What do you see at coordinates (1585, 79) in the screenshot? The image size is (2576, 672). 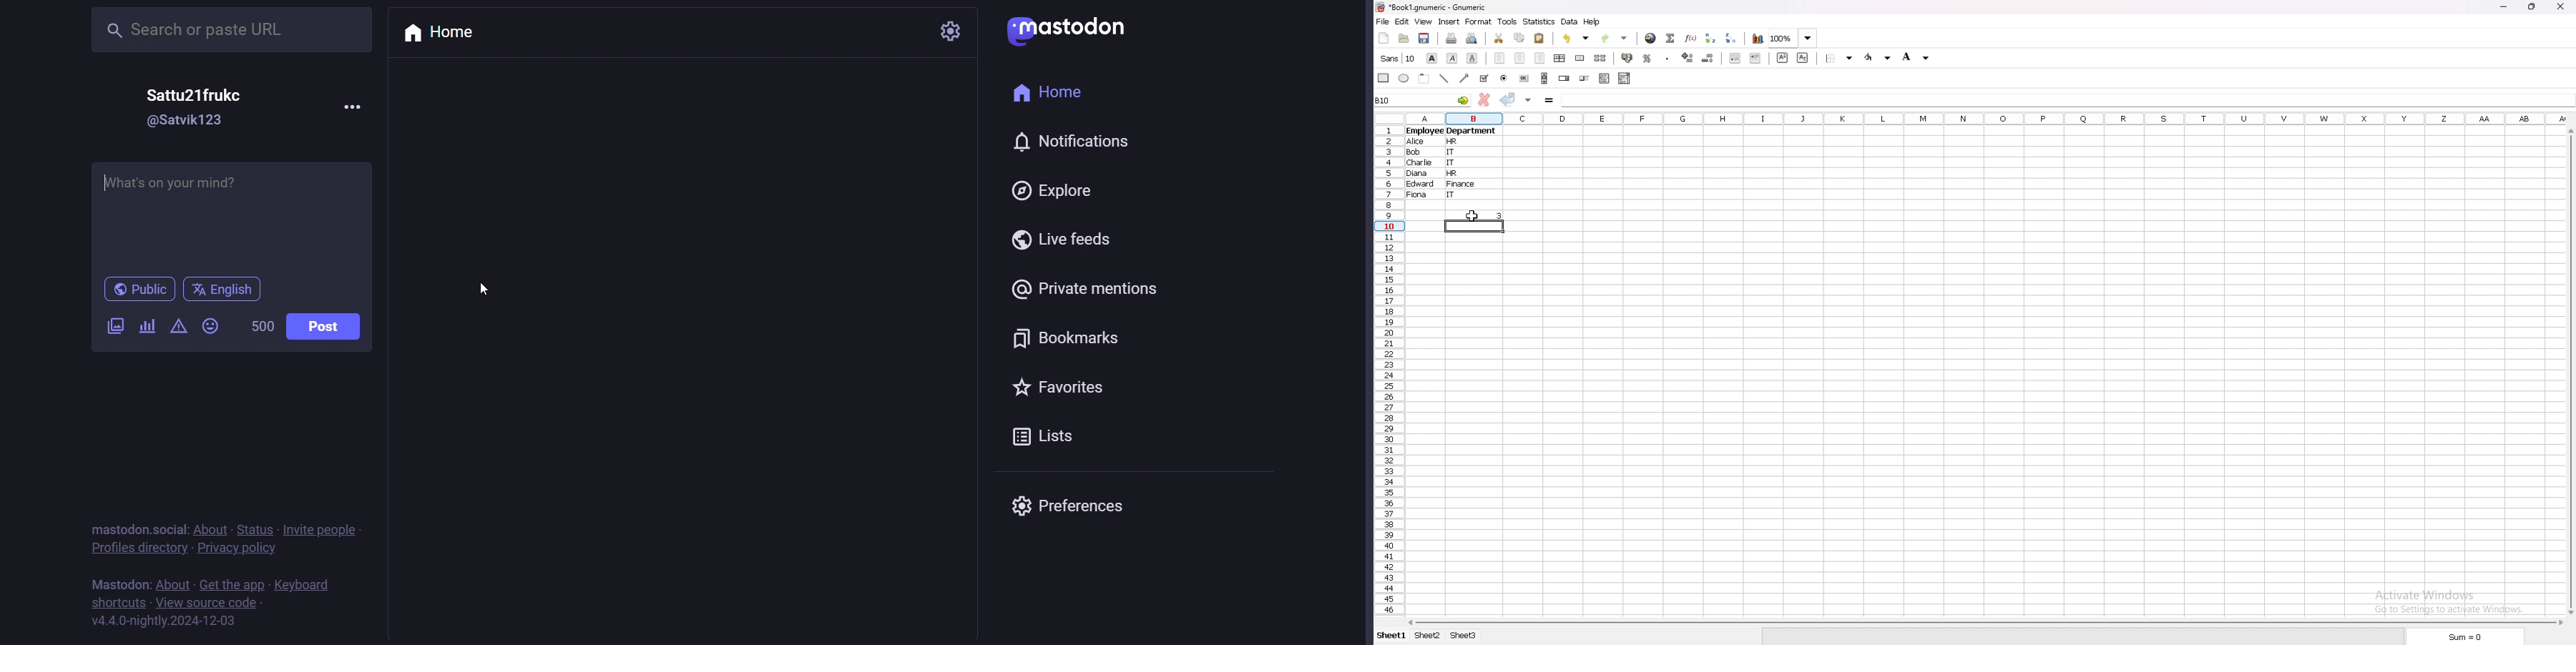 I see `slider` at bounding box center [1585, 79].